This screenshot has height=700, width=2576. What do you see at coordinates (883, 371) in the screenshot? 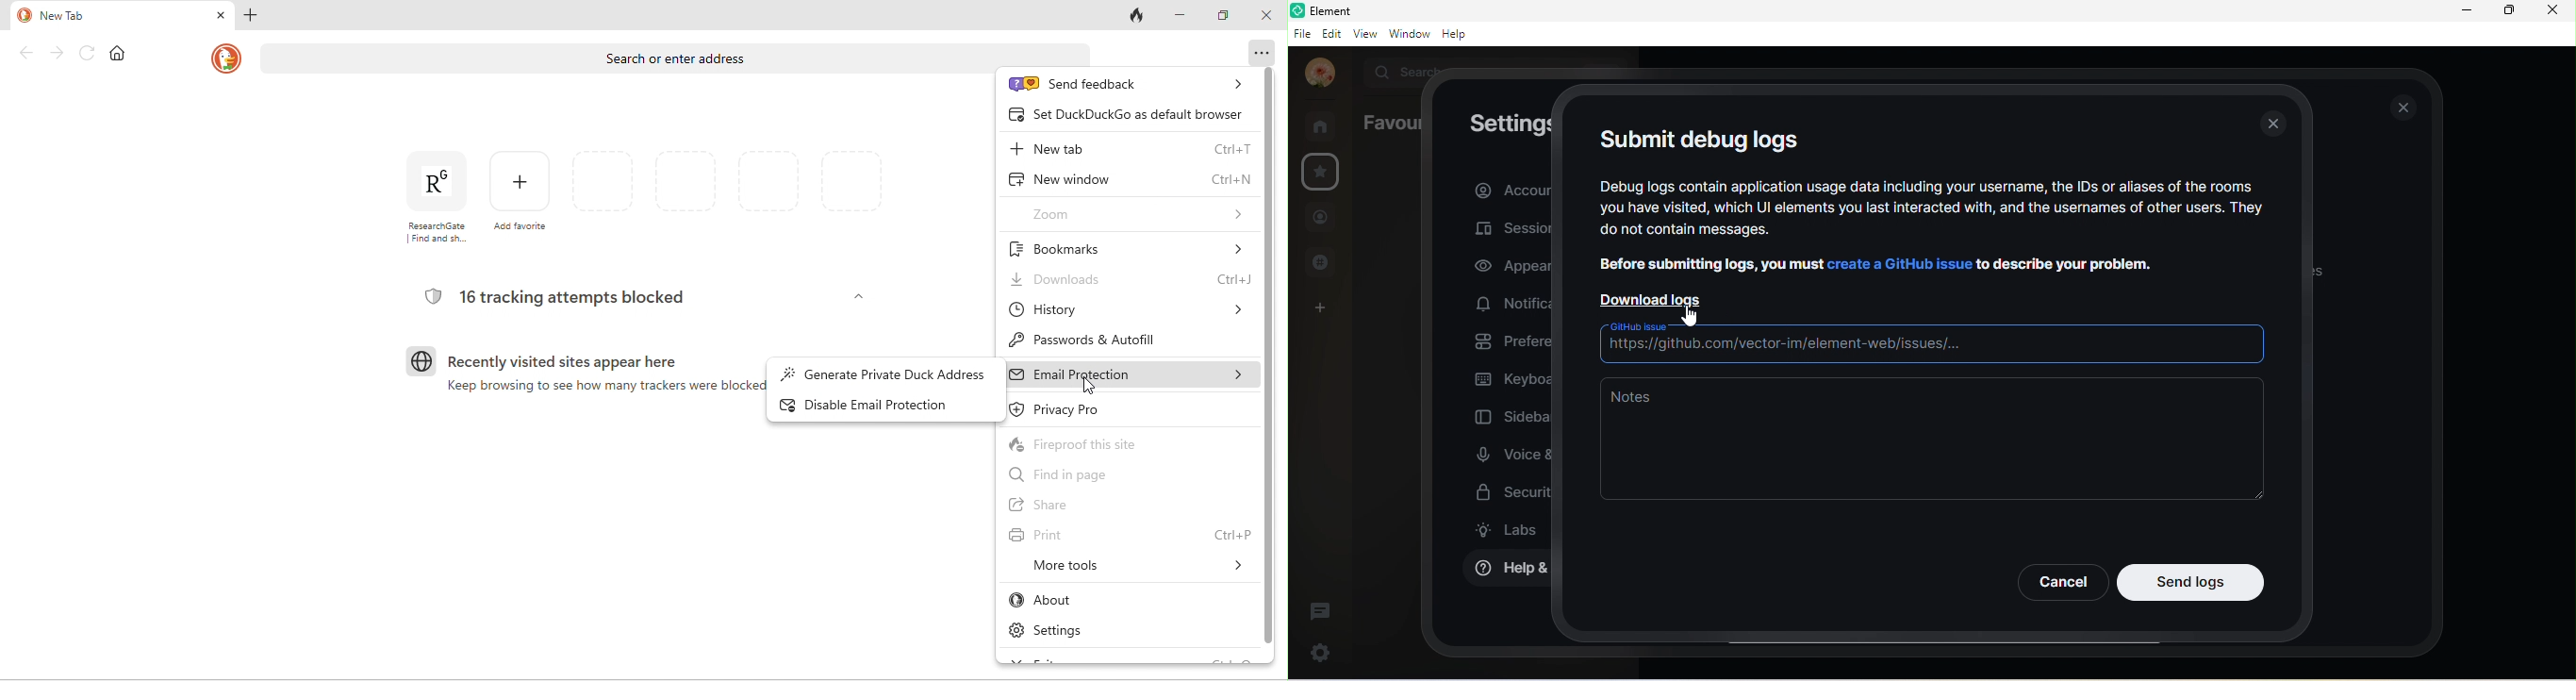
I see `generate private duck address` at bounding box center [883, 371].